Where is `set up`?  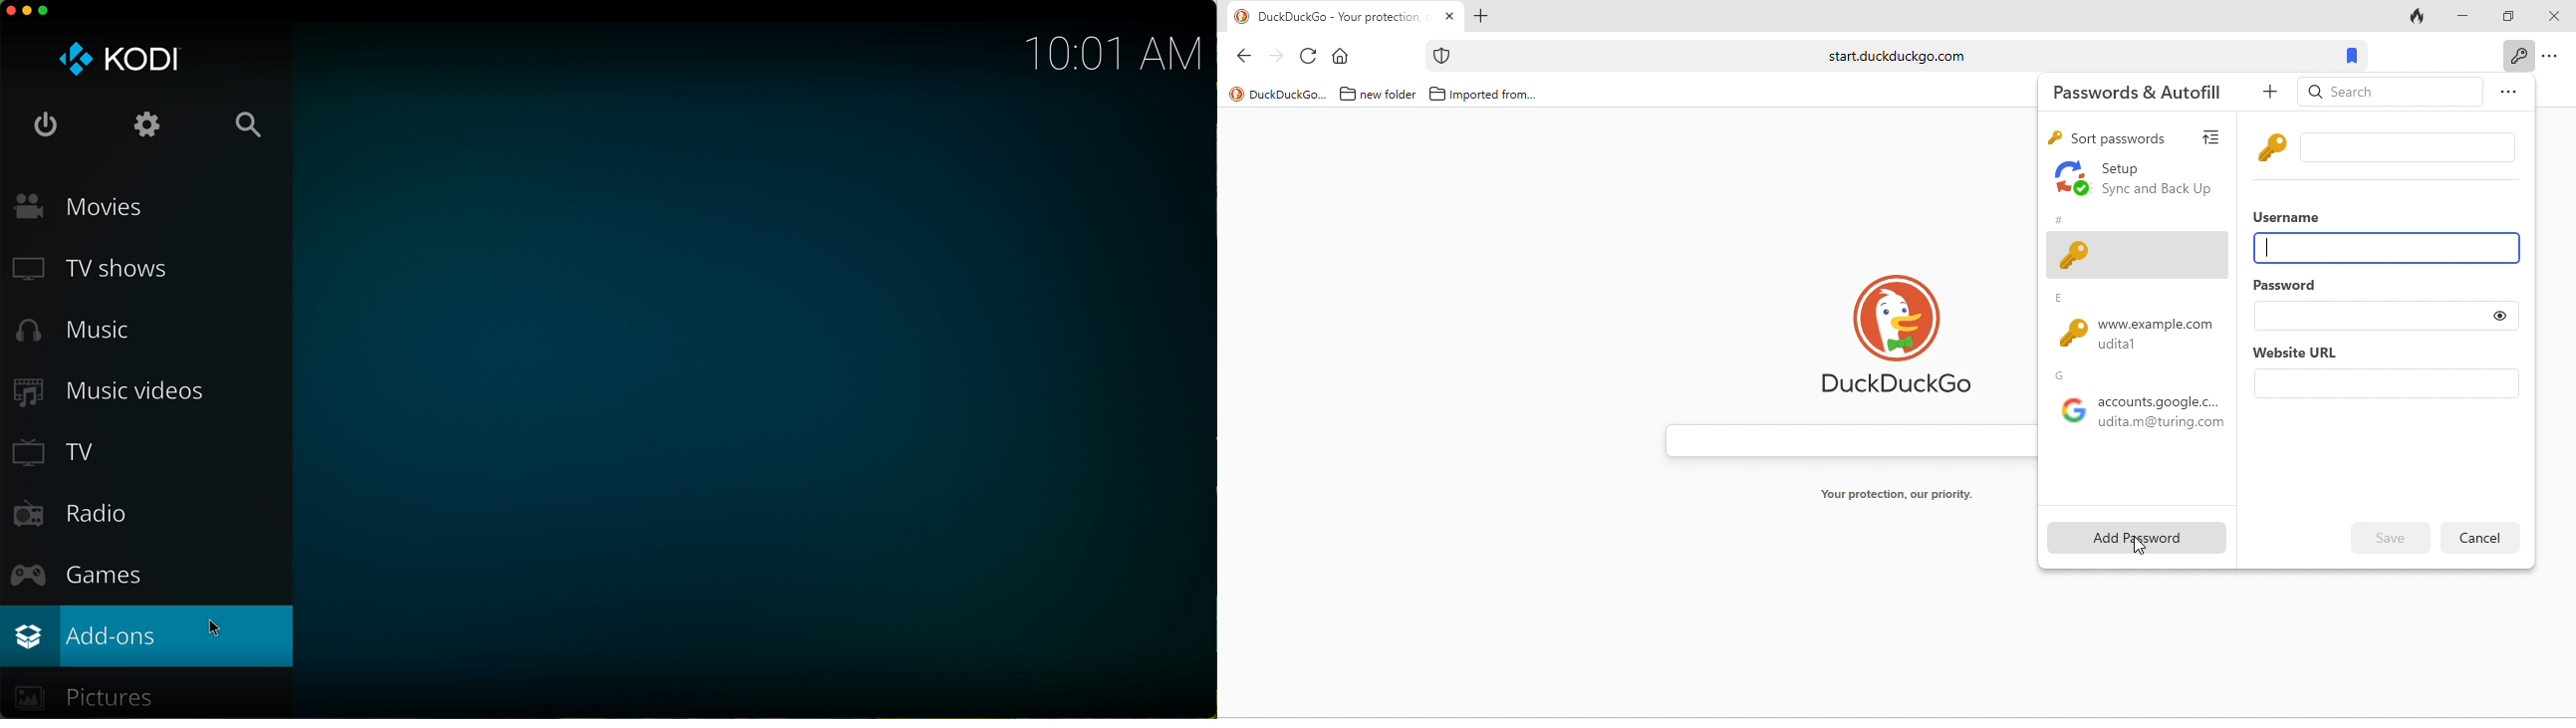
set up is located at coordinates (2136, 183).